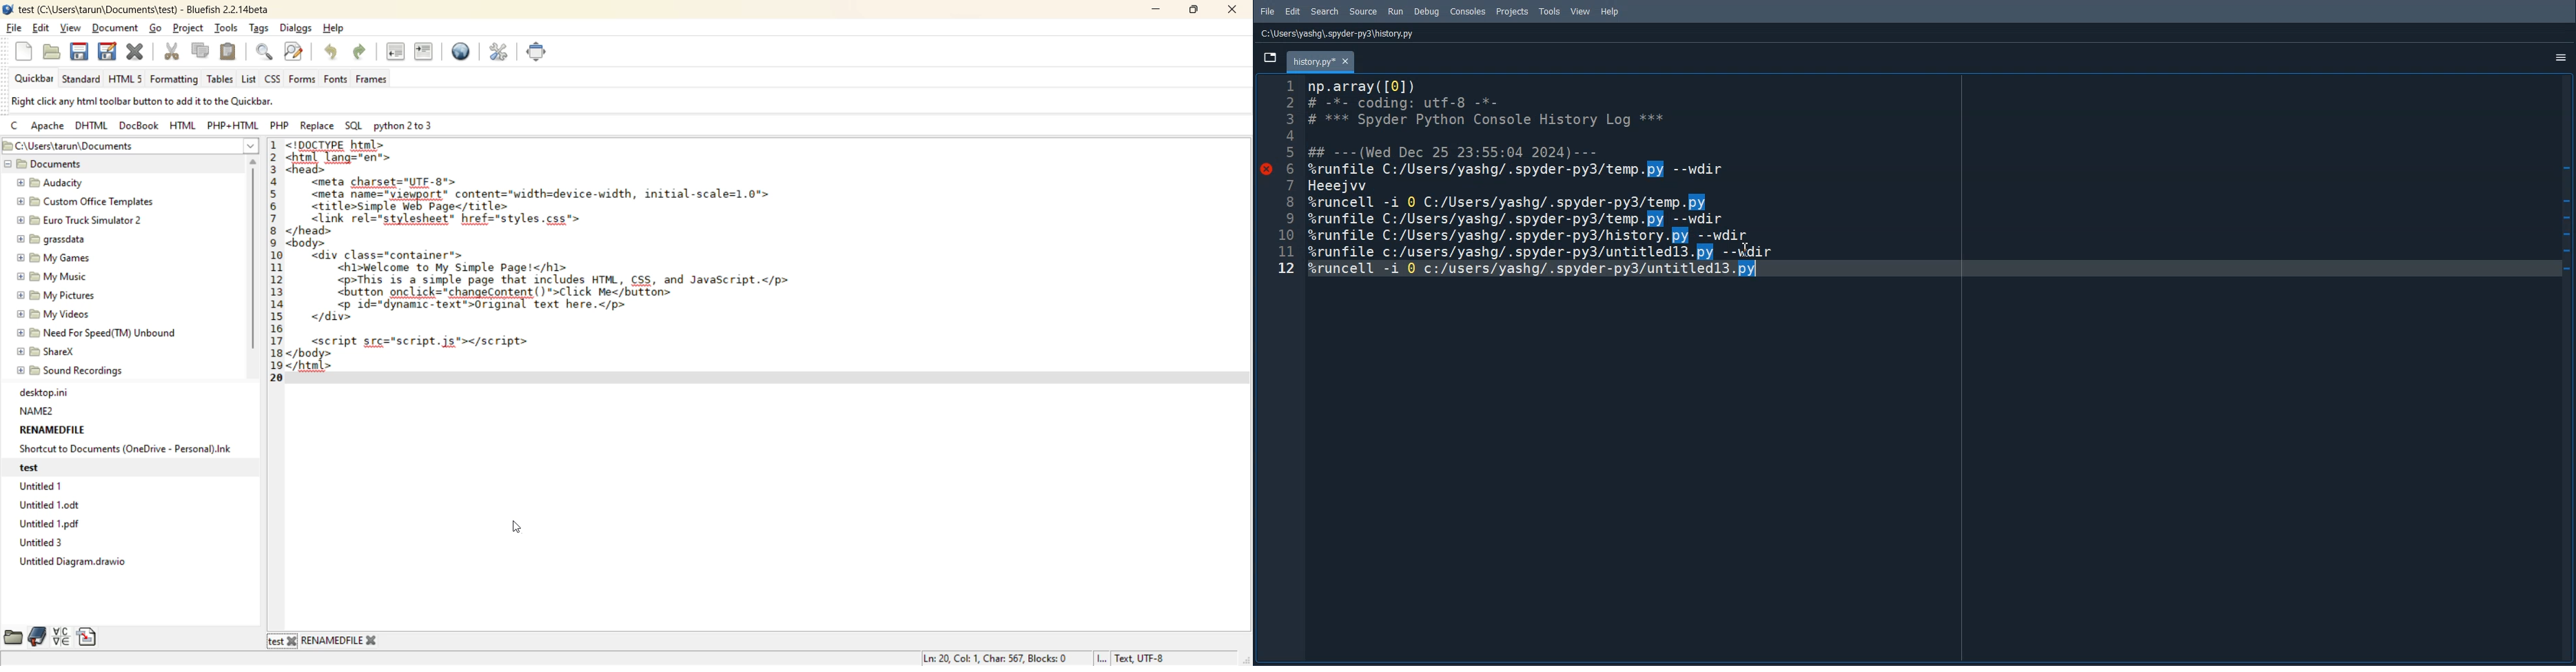 The image size is (2576, 672). I want to click on Search, so click(1325, 11).